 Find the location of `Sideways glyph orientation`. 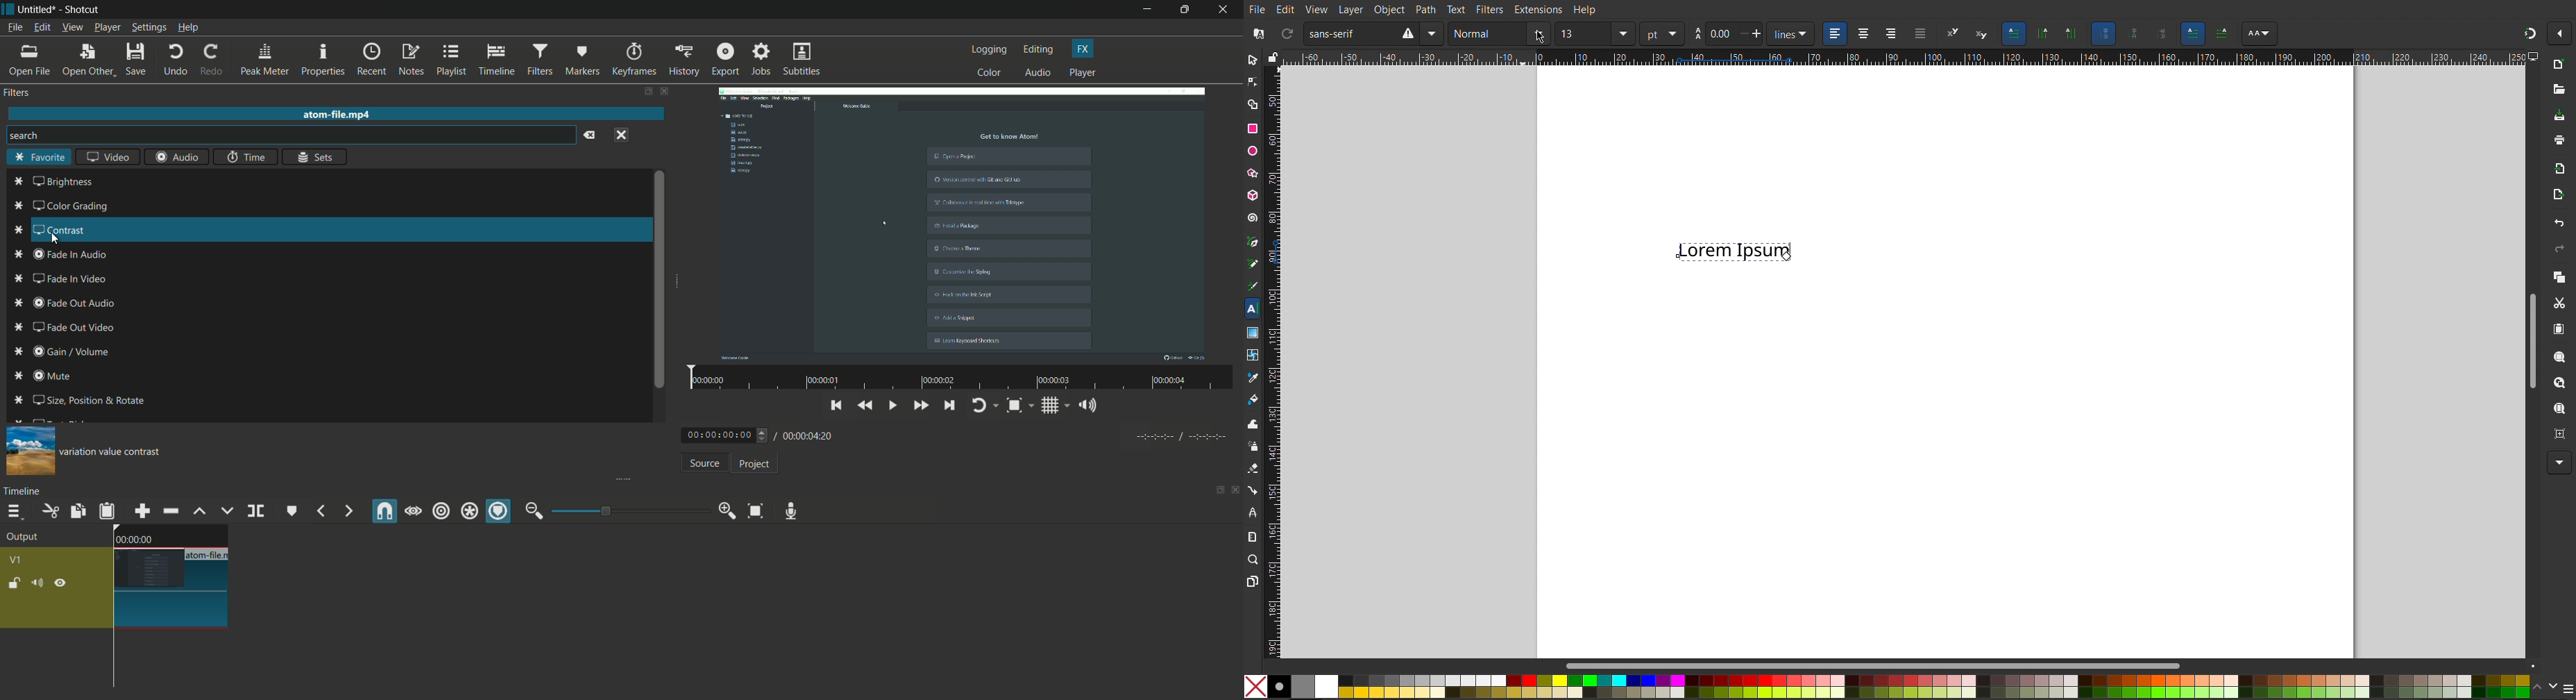

Sideways glyph orientation is located at coordinates (2163, 33).